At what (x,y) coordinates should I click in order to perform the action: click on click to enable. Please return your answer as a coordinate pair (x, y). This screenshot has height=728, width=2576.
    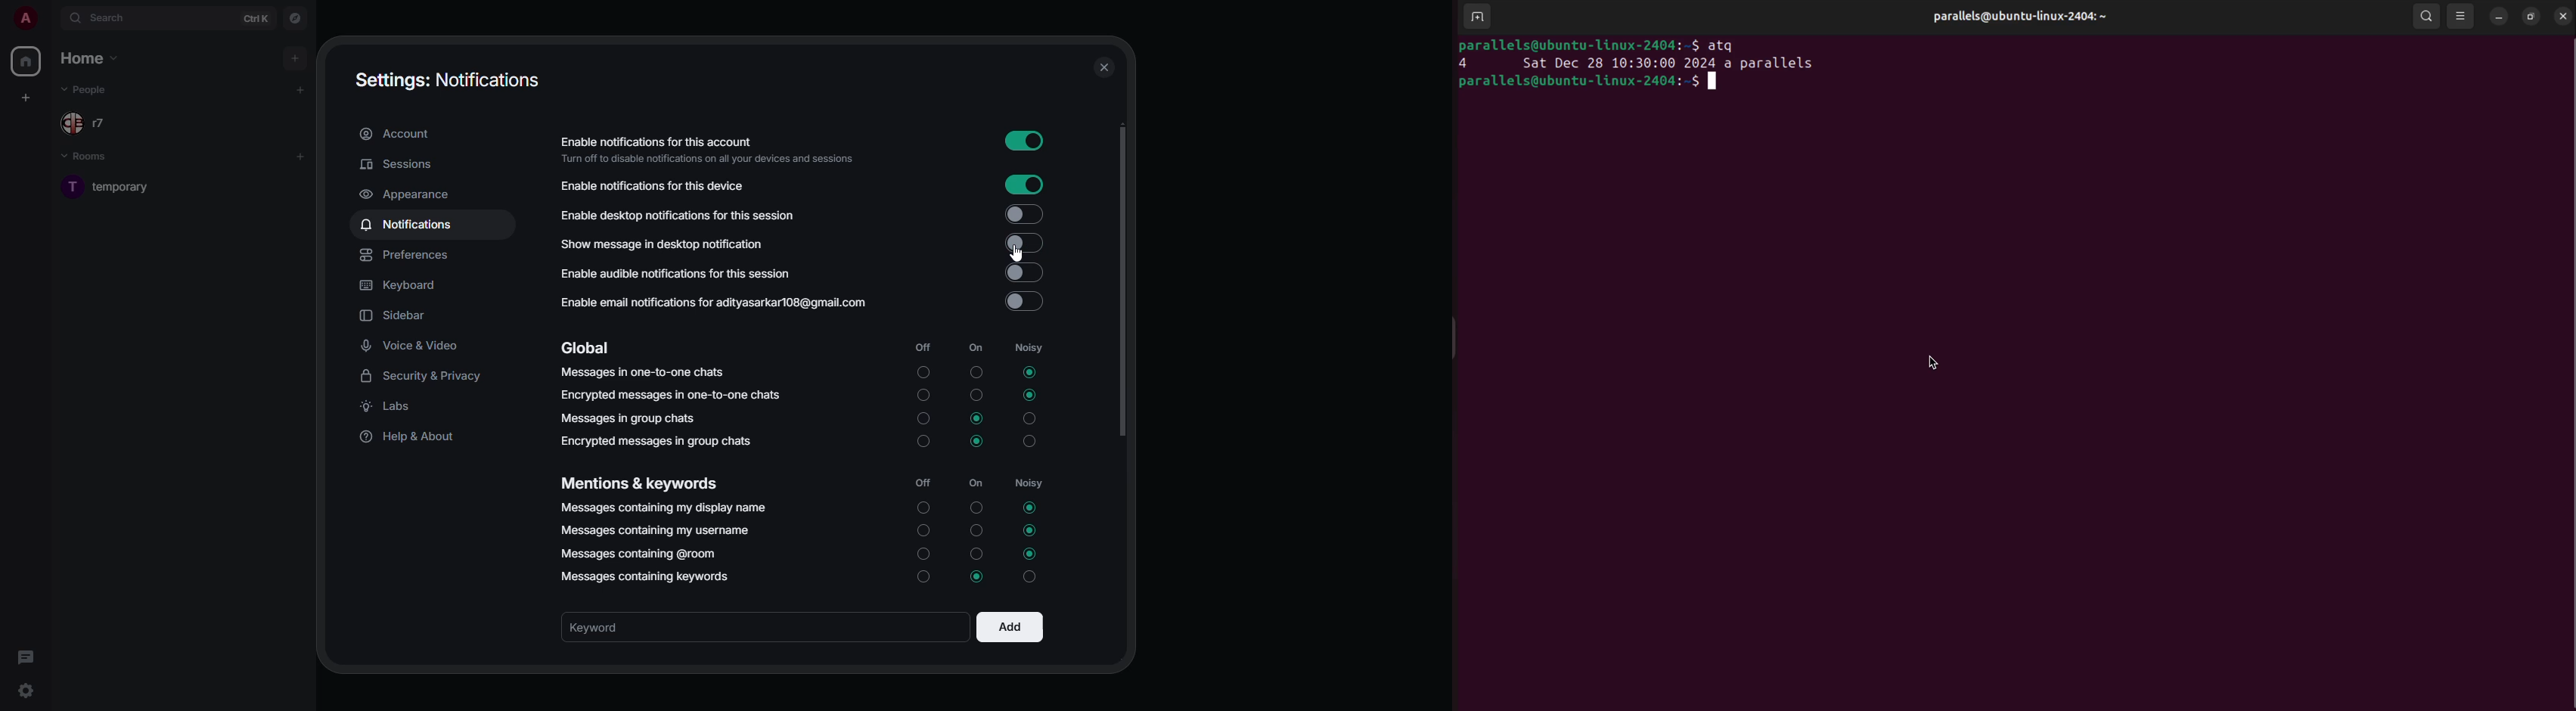
    Looking at the image, I should click on (1026, 273).